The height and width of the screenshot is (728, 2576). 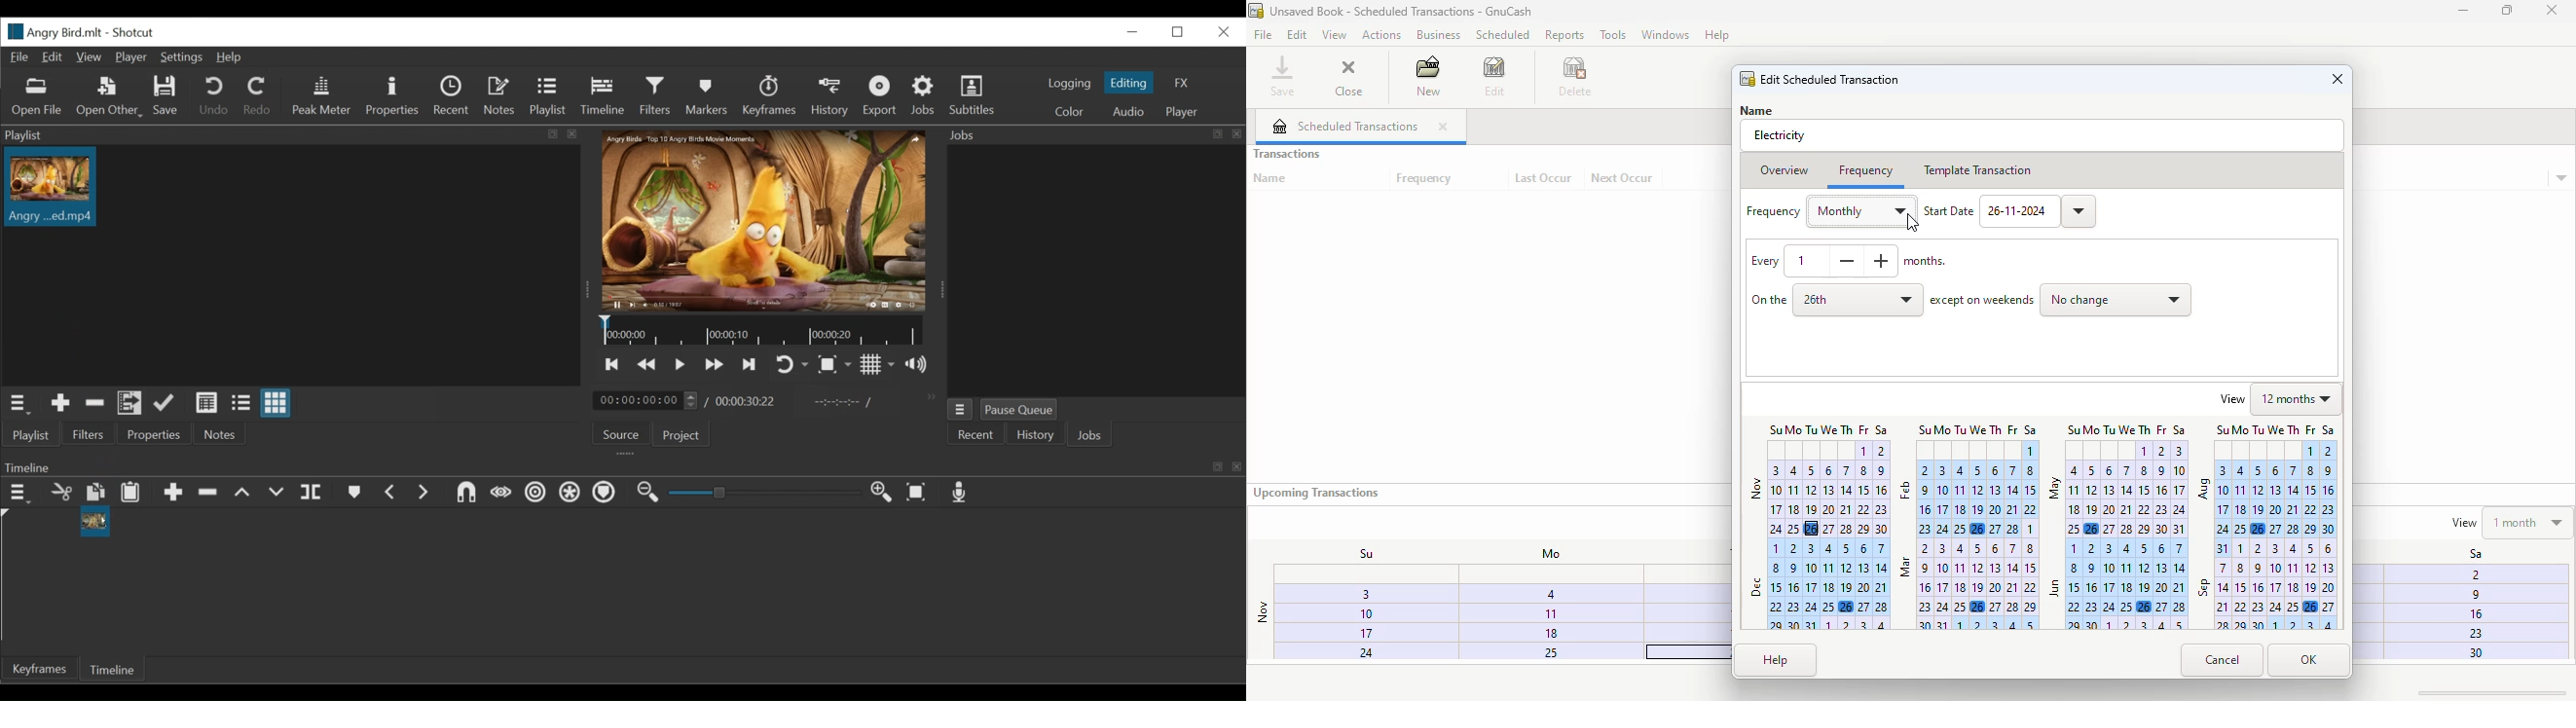 What do you see at coordinates (2117, 479) in the screenshot?
I see `May calendar` at bounding box center [2117, 479].